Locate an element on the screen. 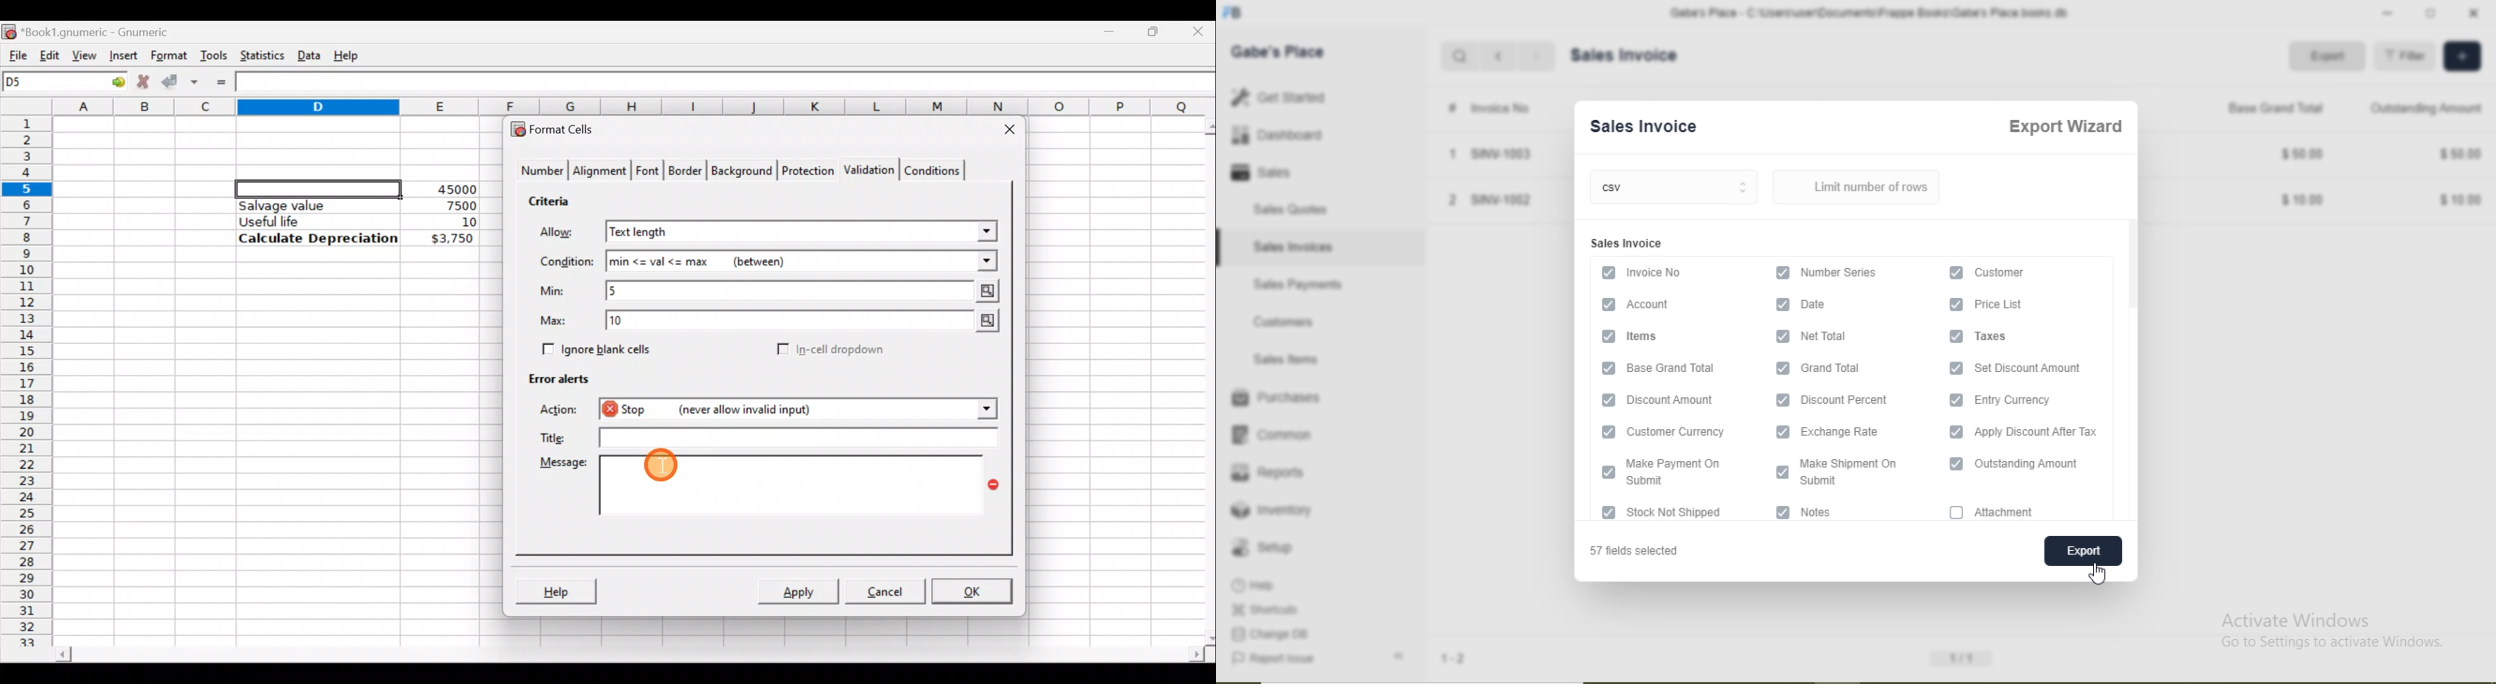  $1000 is located at coordinates (2304, 202).